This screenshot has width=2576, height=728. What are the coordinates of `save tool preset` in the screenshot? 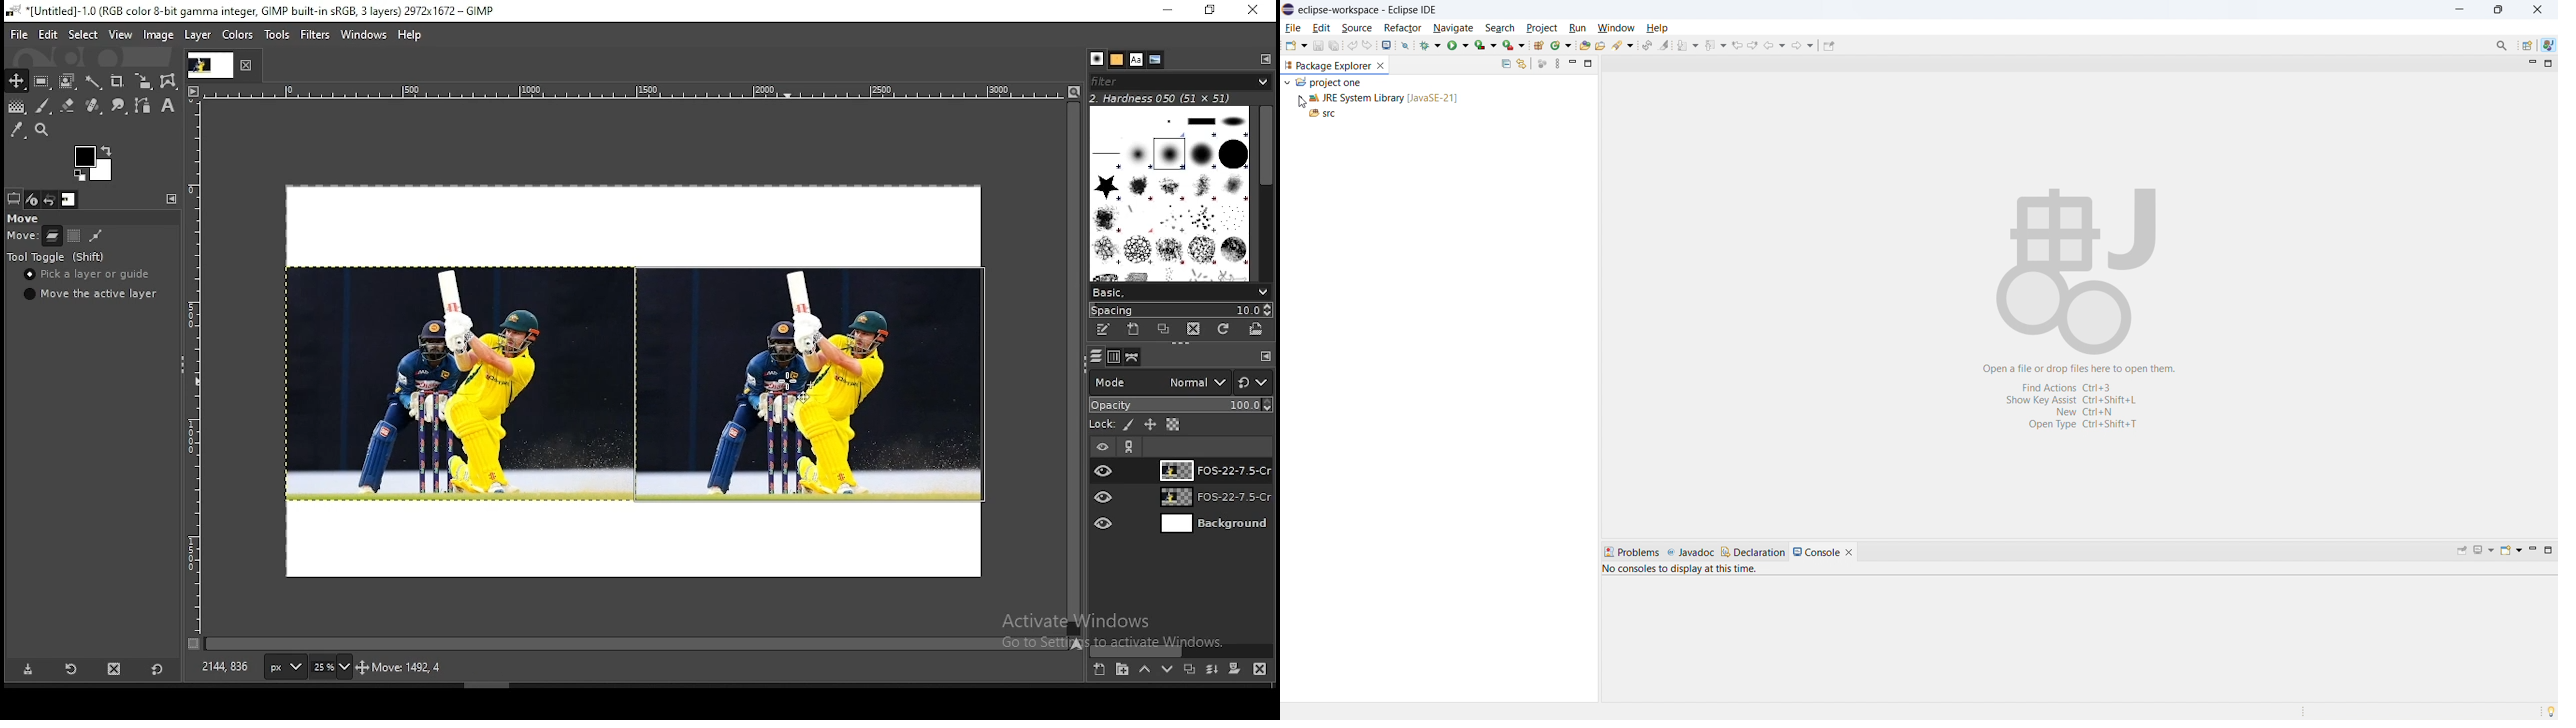 It's located at (29, 670).